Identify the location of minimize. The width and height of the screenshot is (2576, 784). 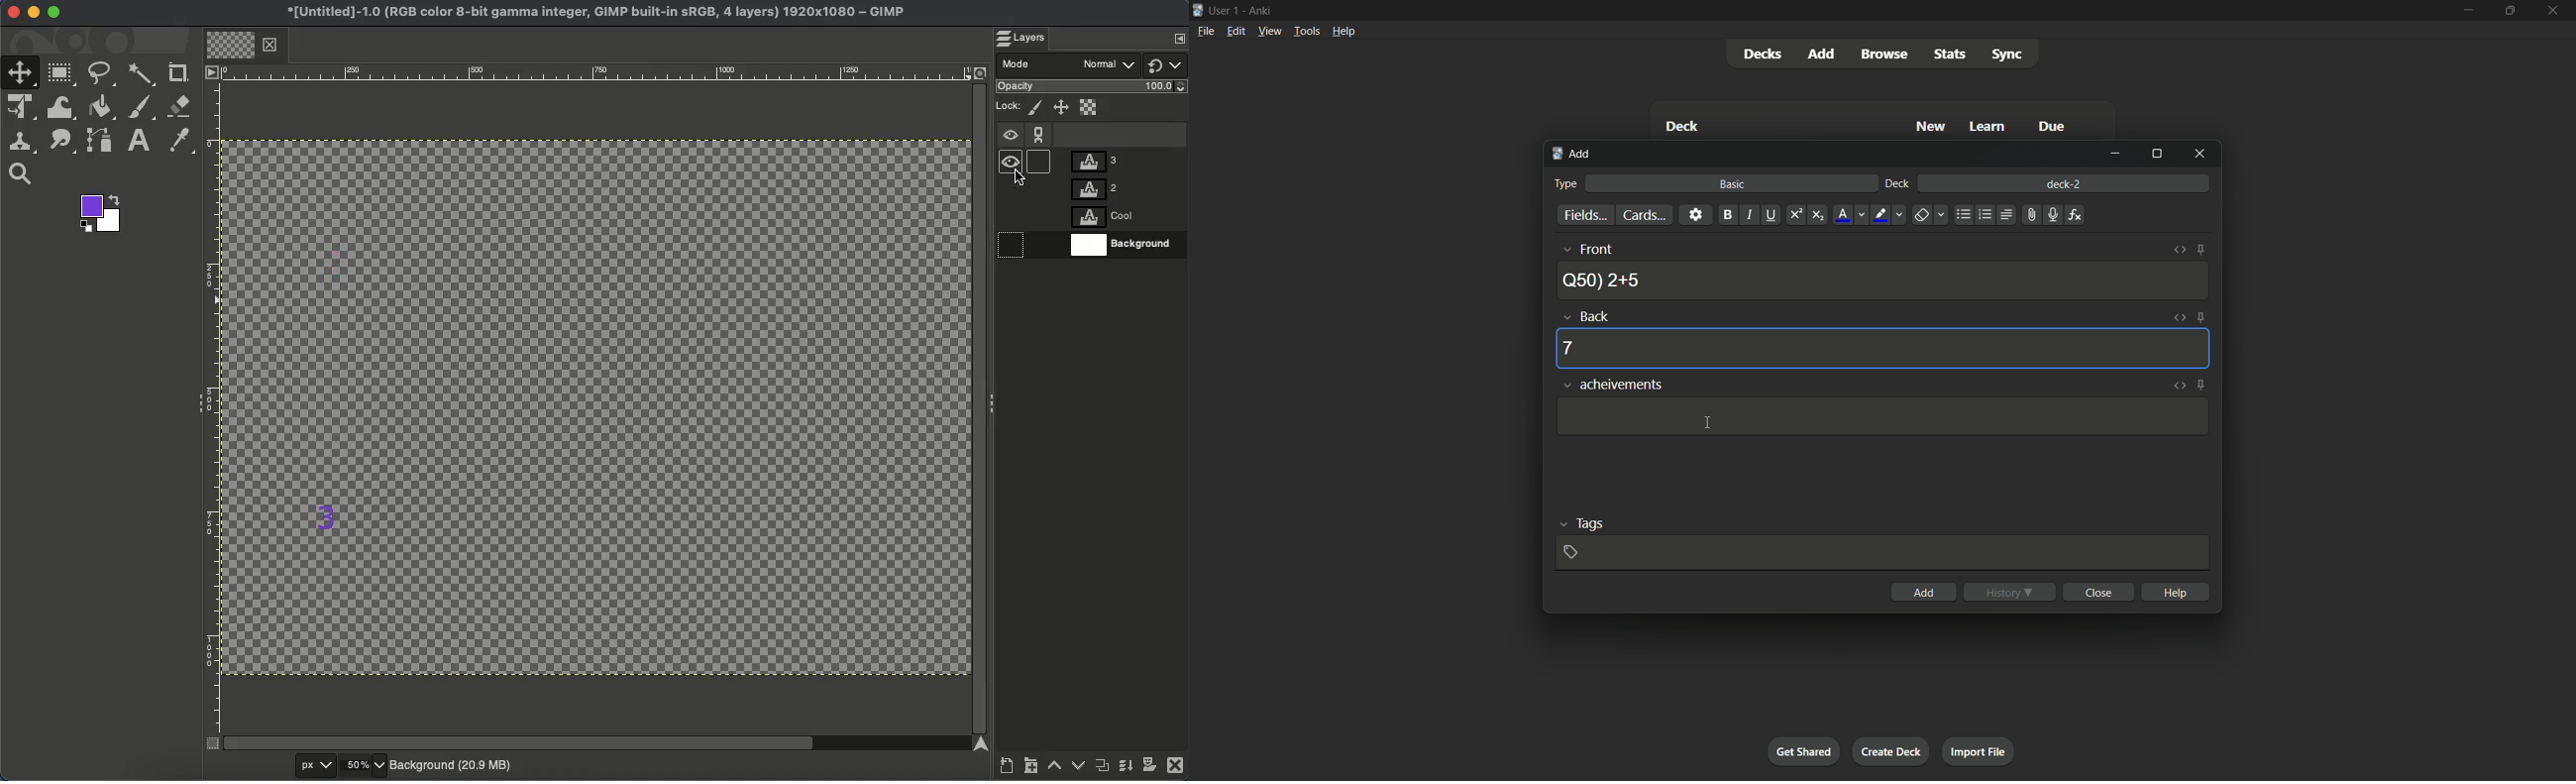
(2468, 12).